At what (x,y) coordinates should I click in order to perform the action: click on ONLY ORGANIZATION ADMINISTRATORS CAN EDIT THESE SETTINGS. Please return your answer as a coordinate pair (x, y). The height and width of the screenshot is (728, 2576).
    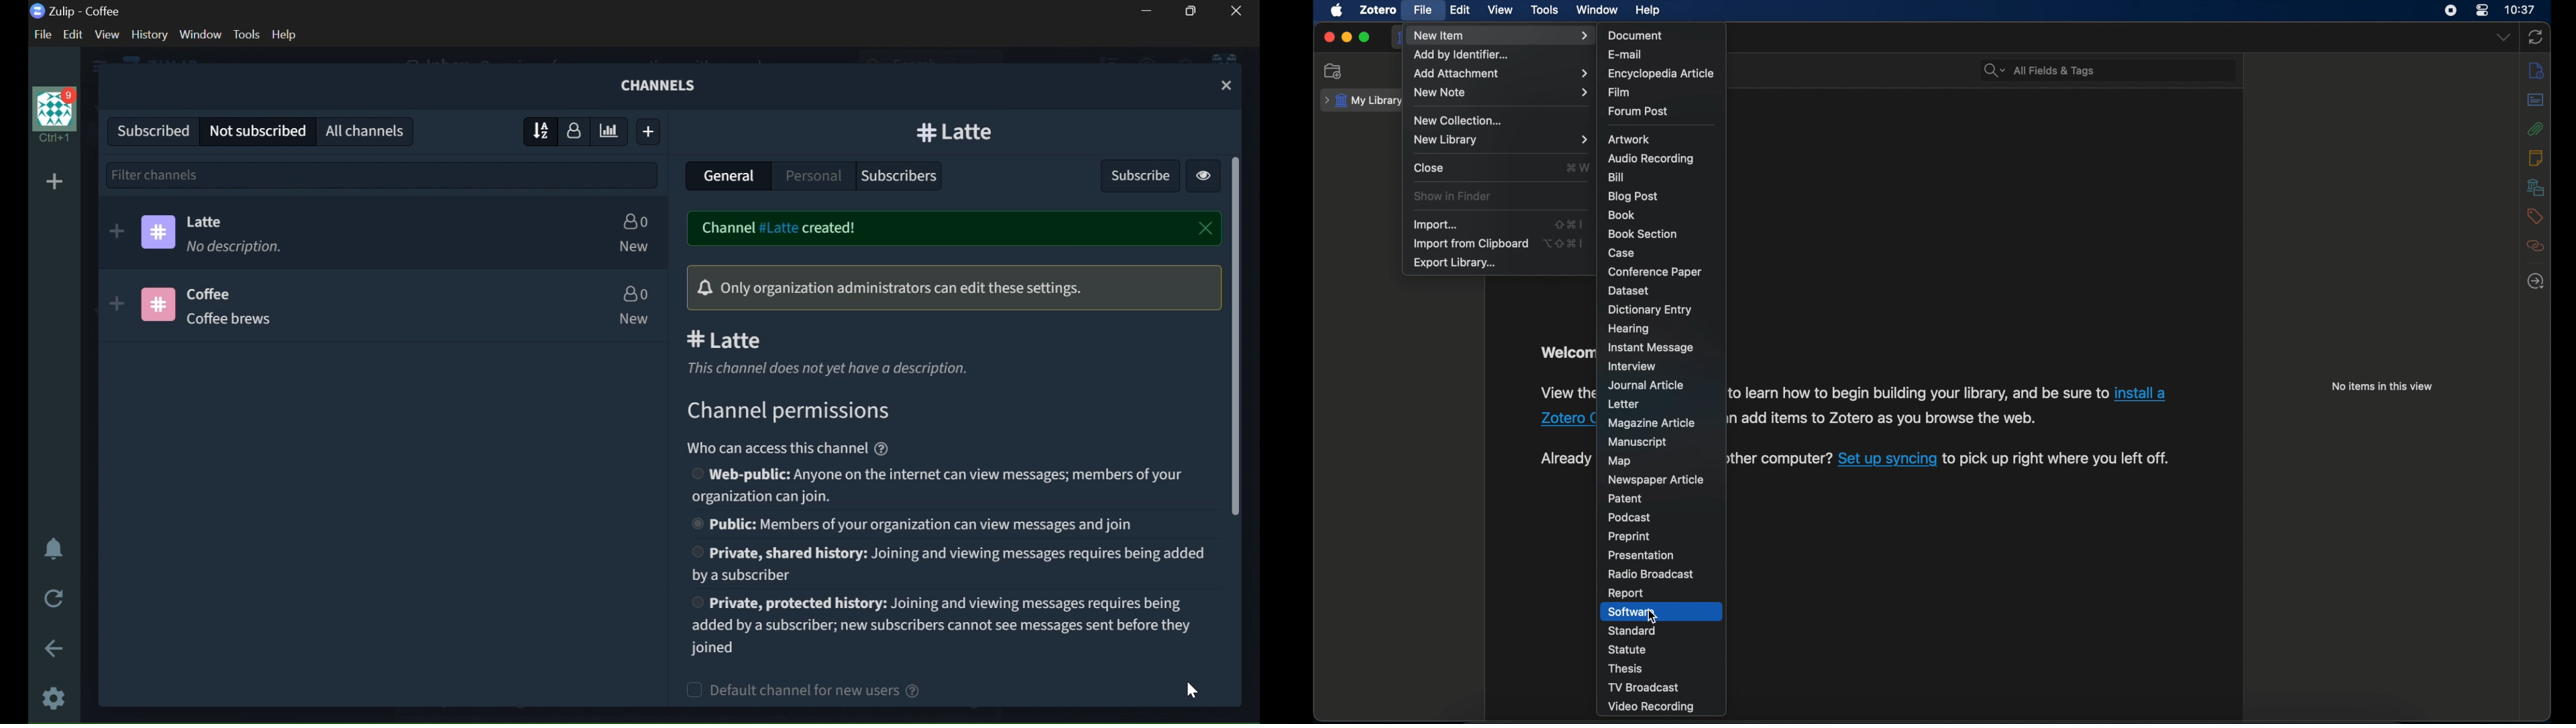
    Looking at the image, I should click on (949, 288).